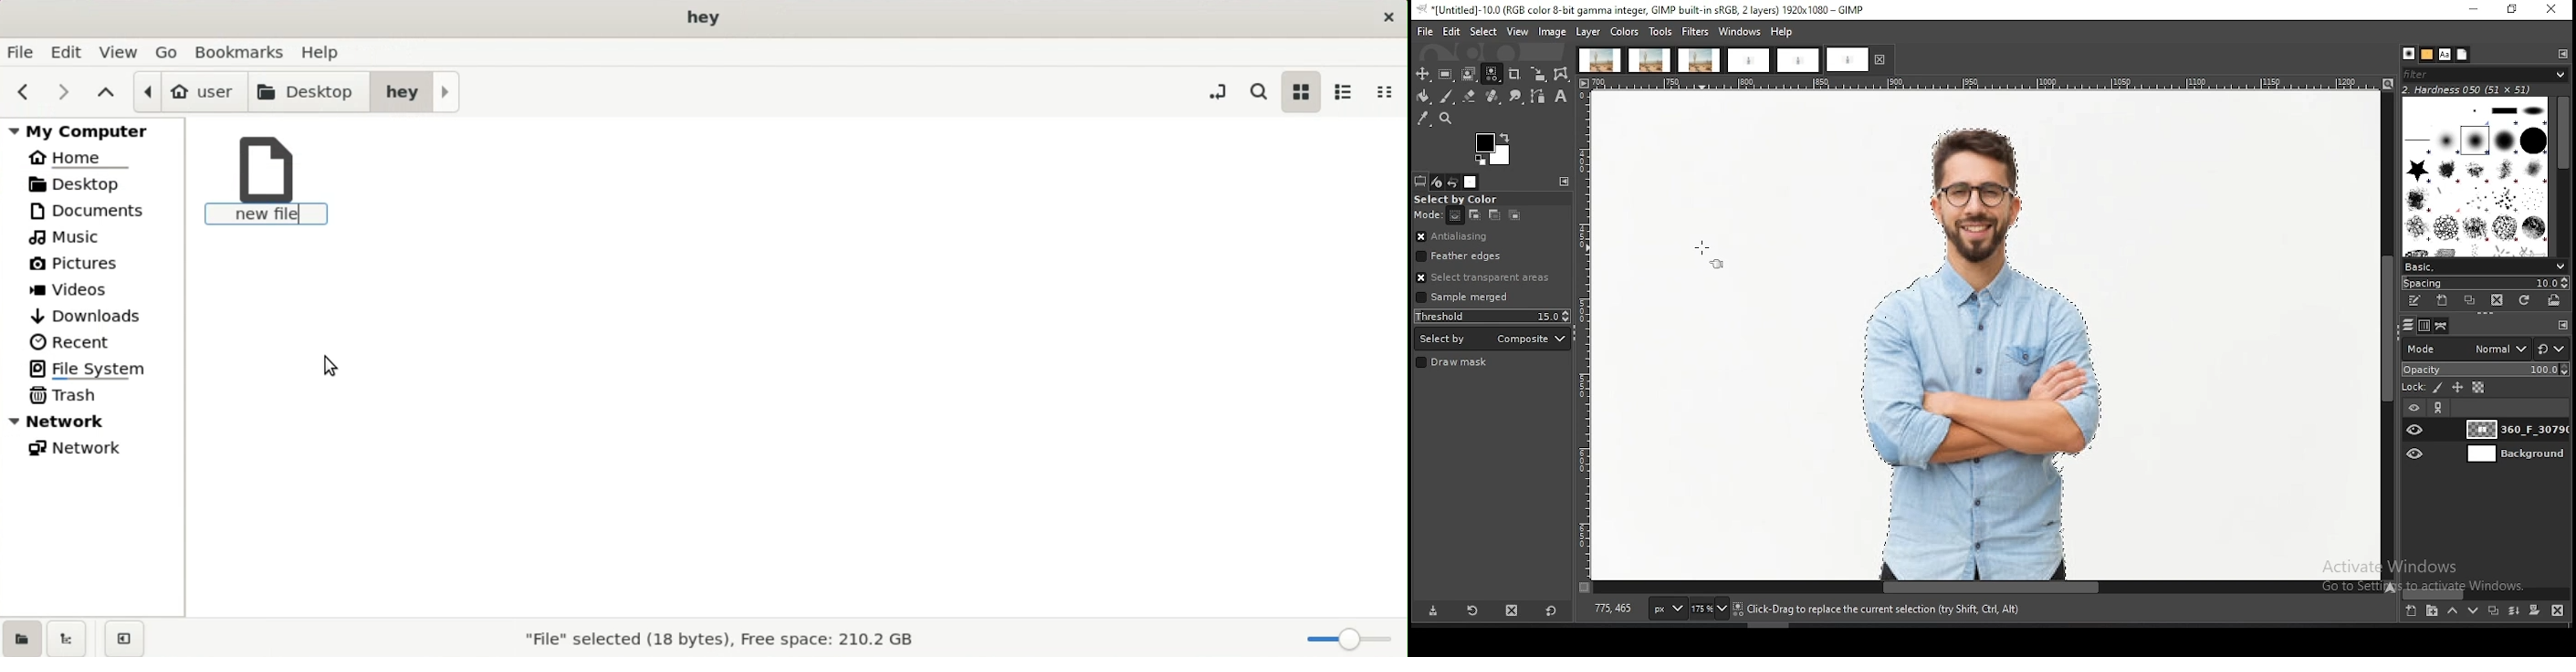  I want to click on open brush as image, so click(2553, 300).